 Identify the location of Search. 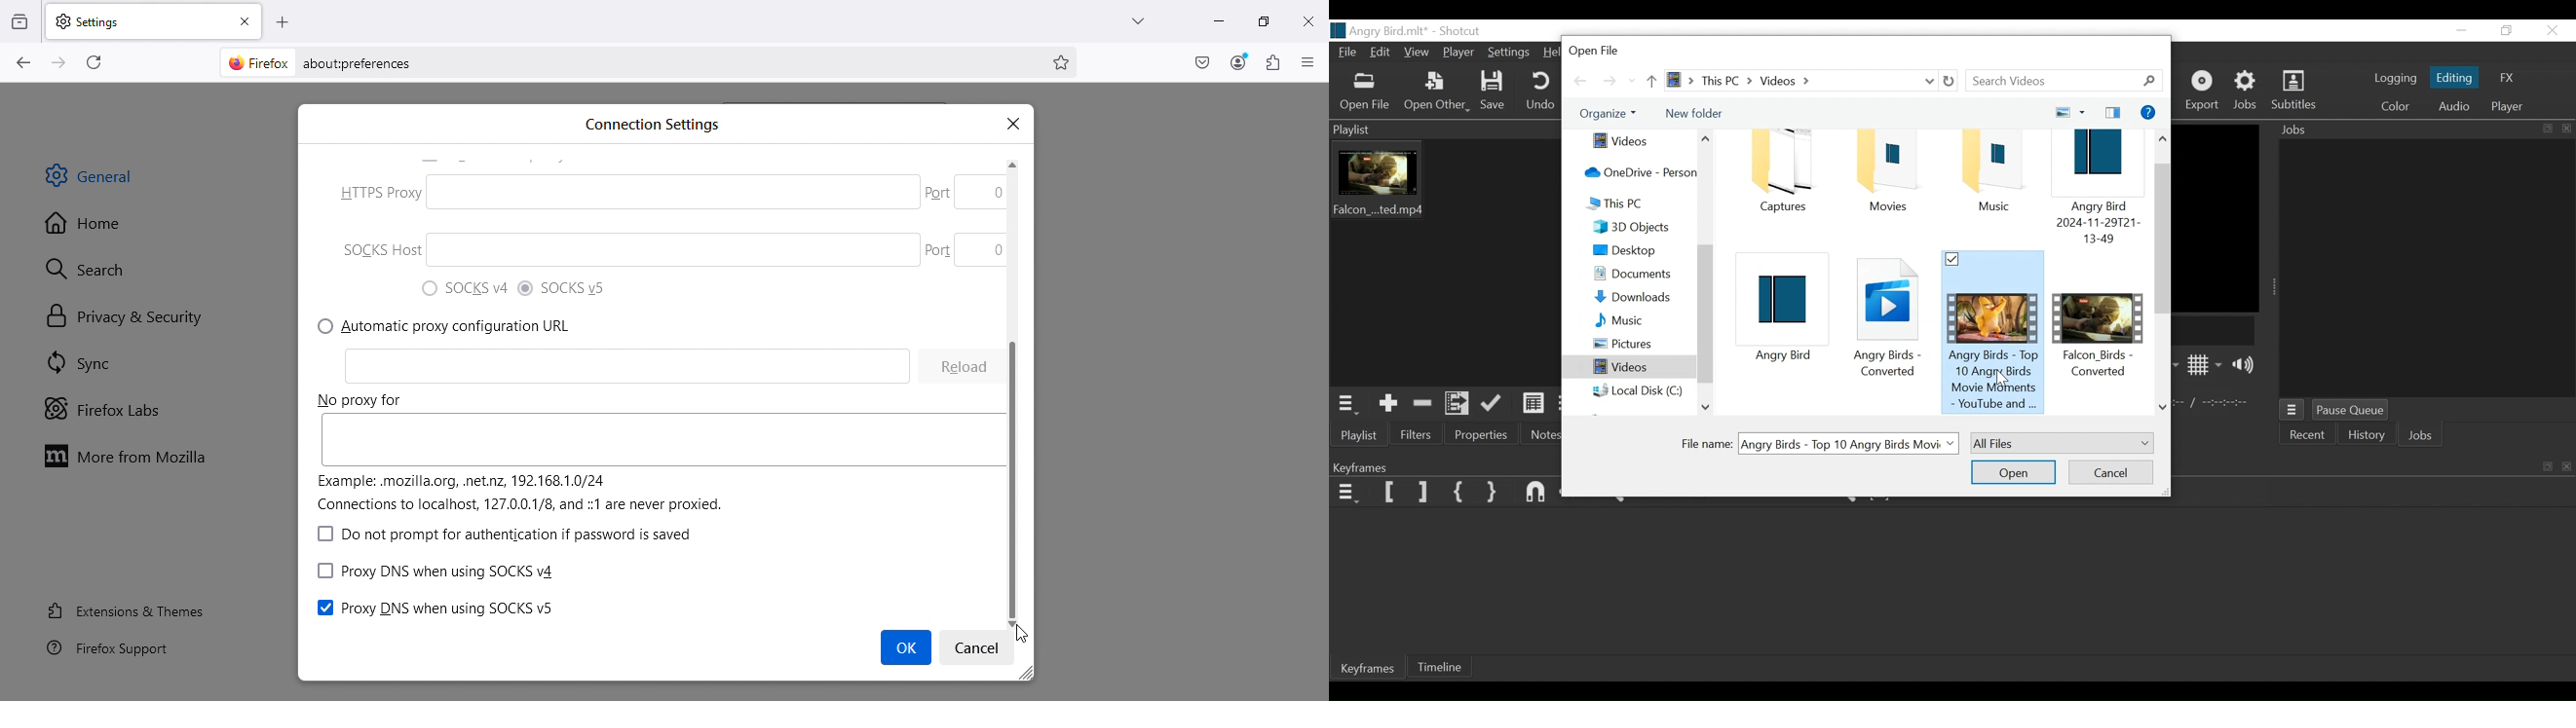
(2066, 82).